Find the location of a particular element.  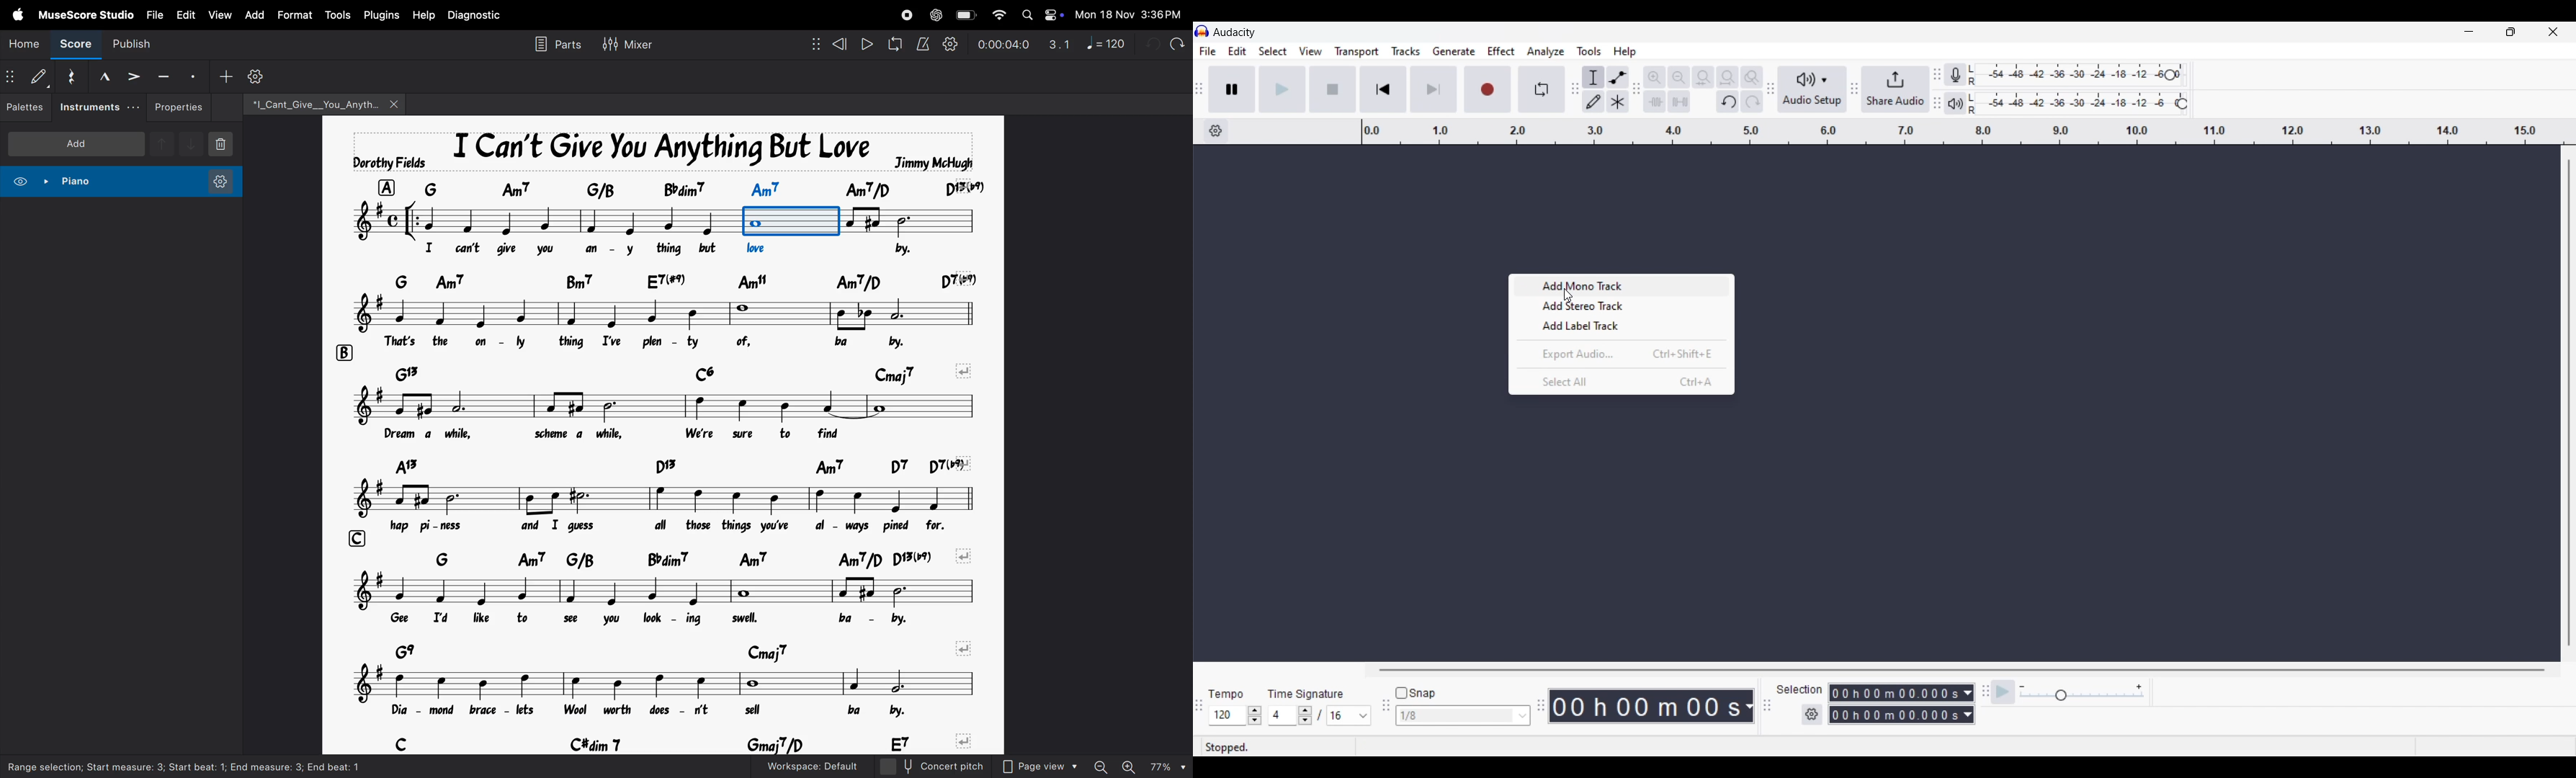

Enable looping is located at coordinates (1542, 89).